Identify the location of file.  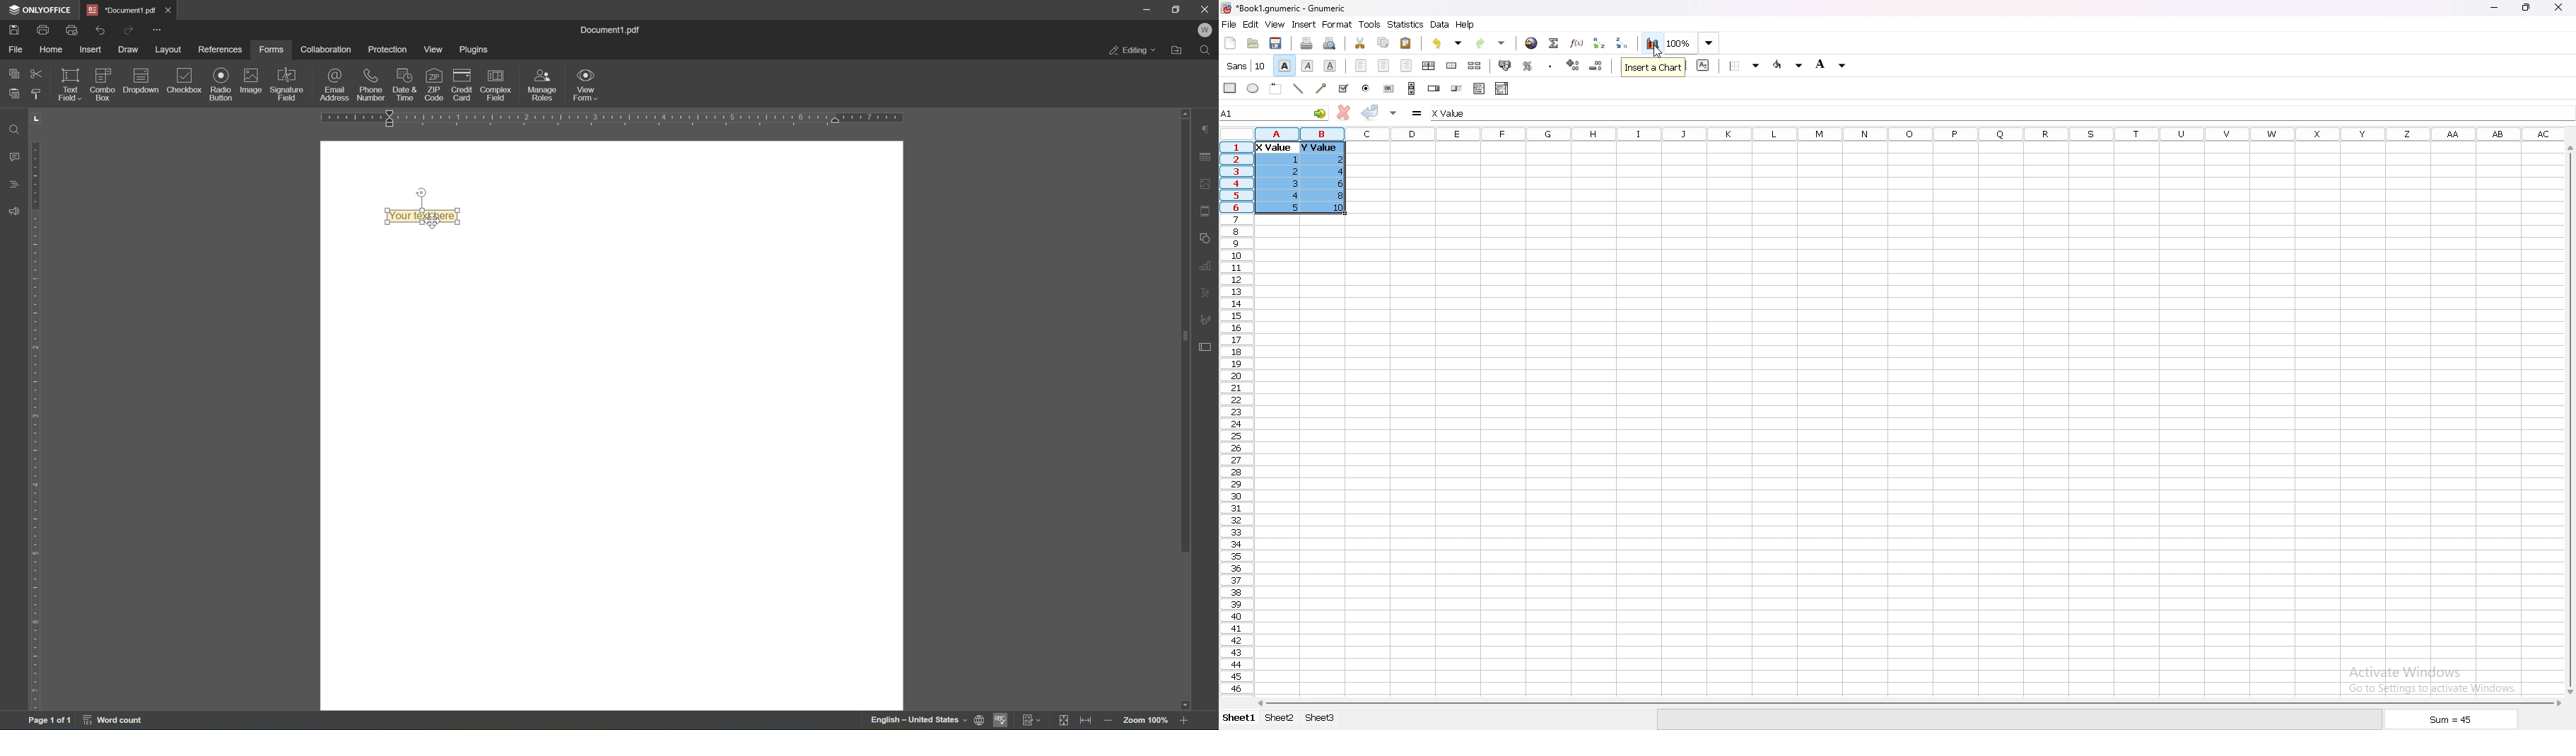
(1229, 25).